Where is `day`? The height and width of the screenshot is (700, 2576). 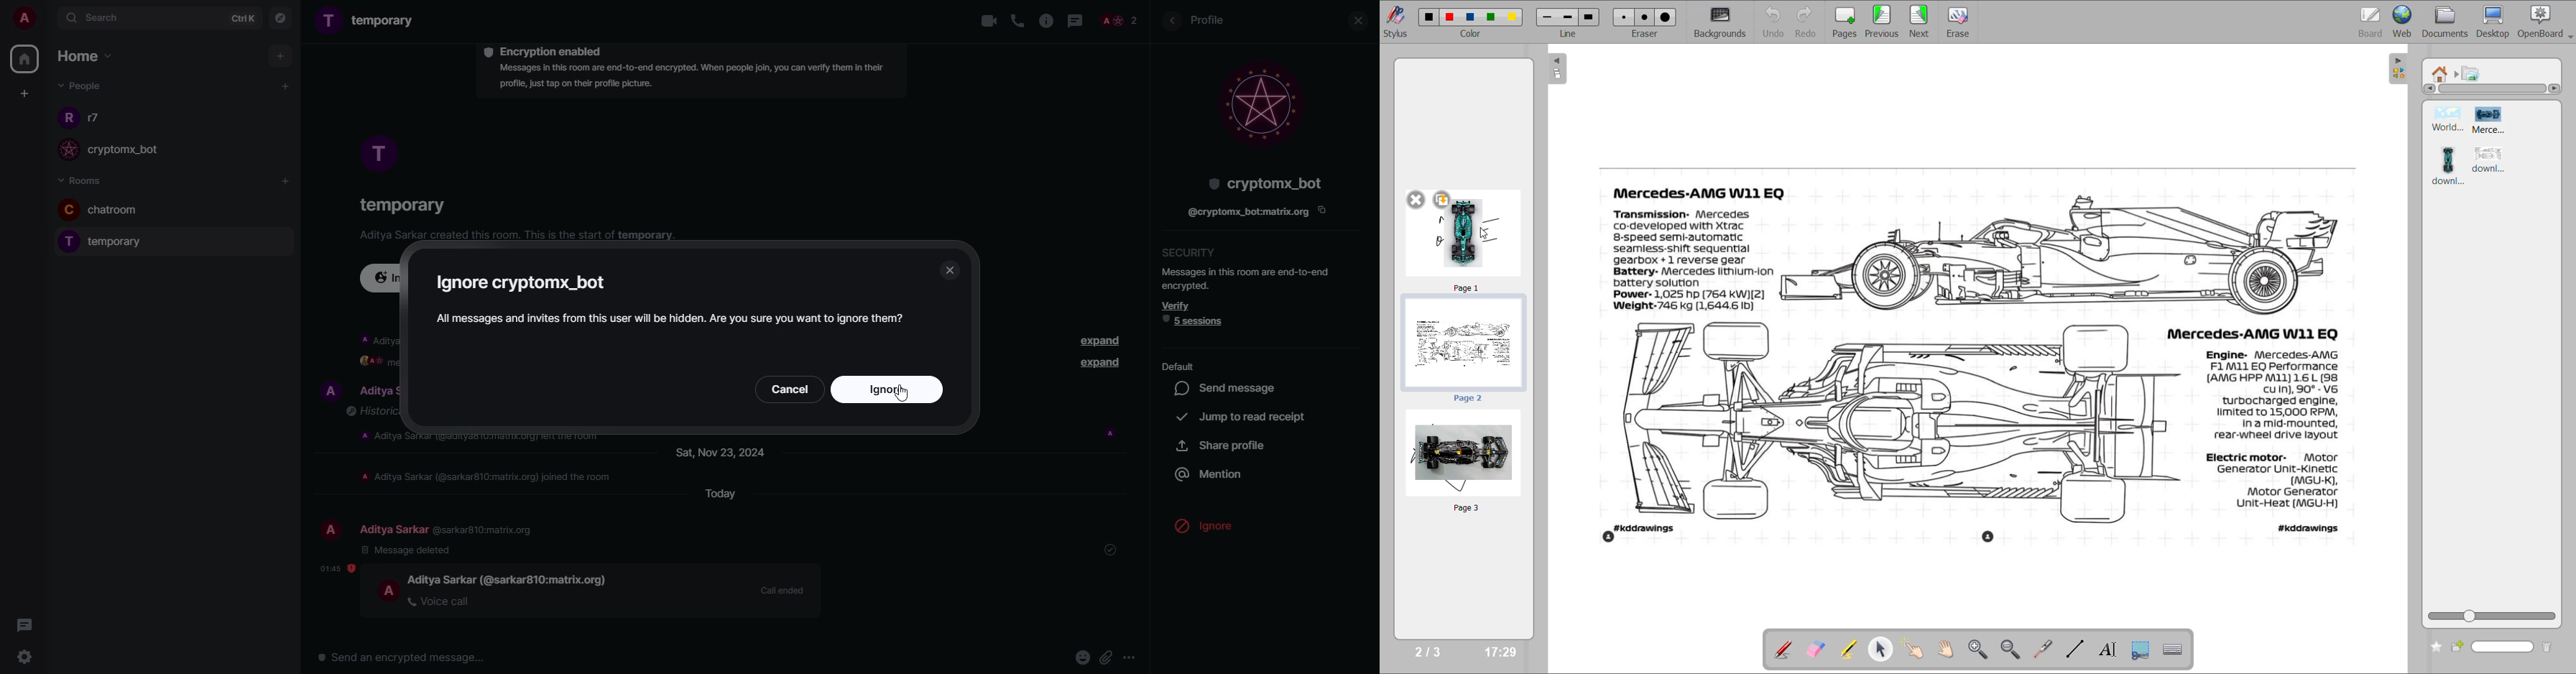 day is located at coordinates (726, 451).